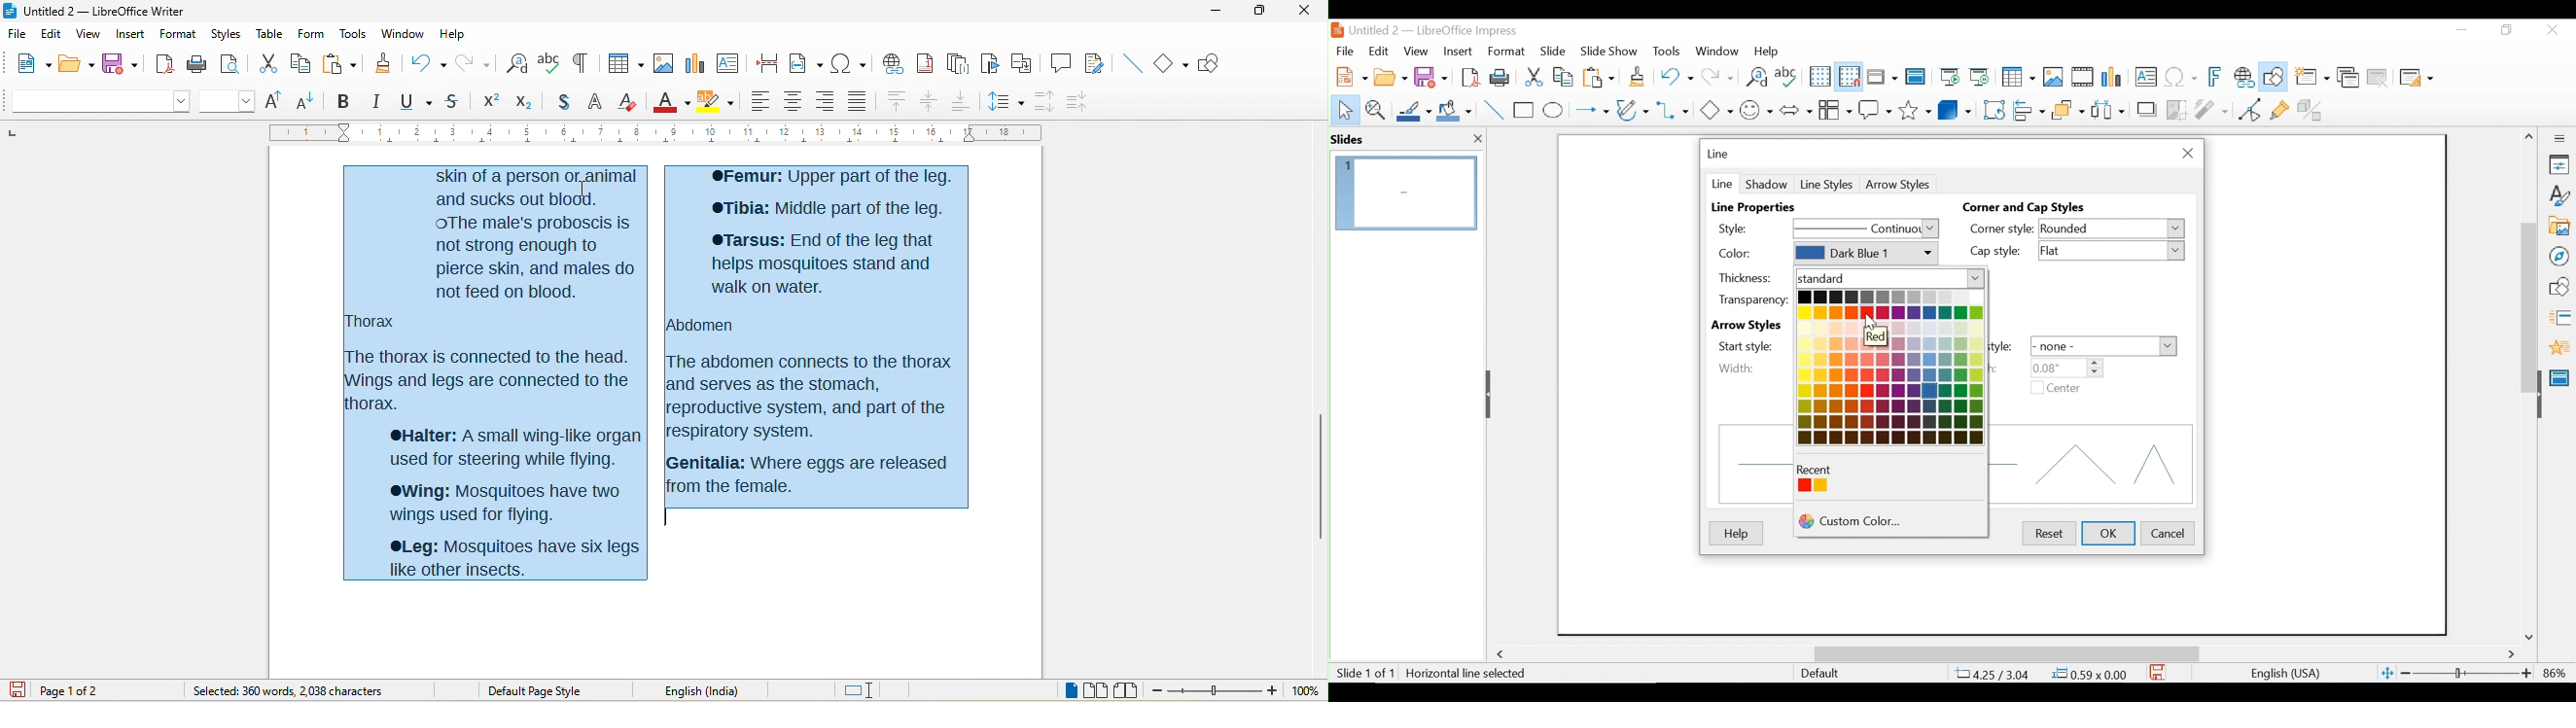 This screenshot has width=2576, height=728. Describe the element at coordinates (2110, 533) in the screenshot. I see `OK` at that location.